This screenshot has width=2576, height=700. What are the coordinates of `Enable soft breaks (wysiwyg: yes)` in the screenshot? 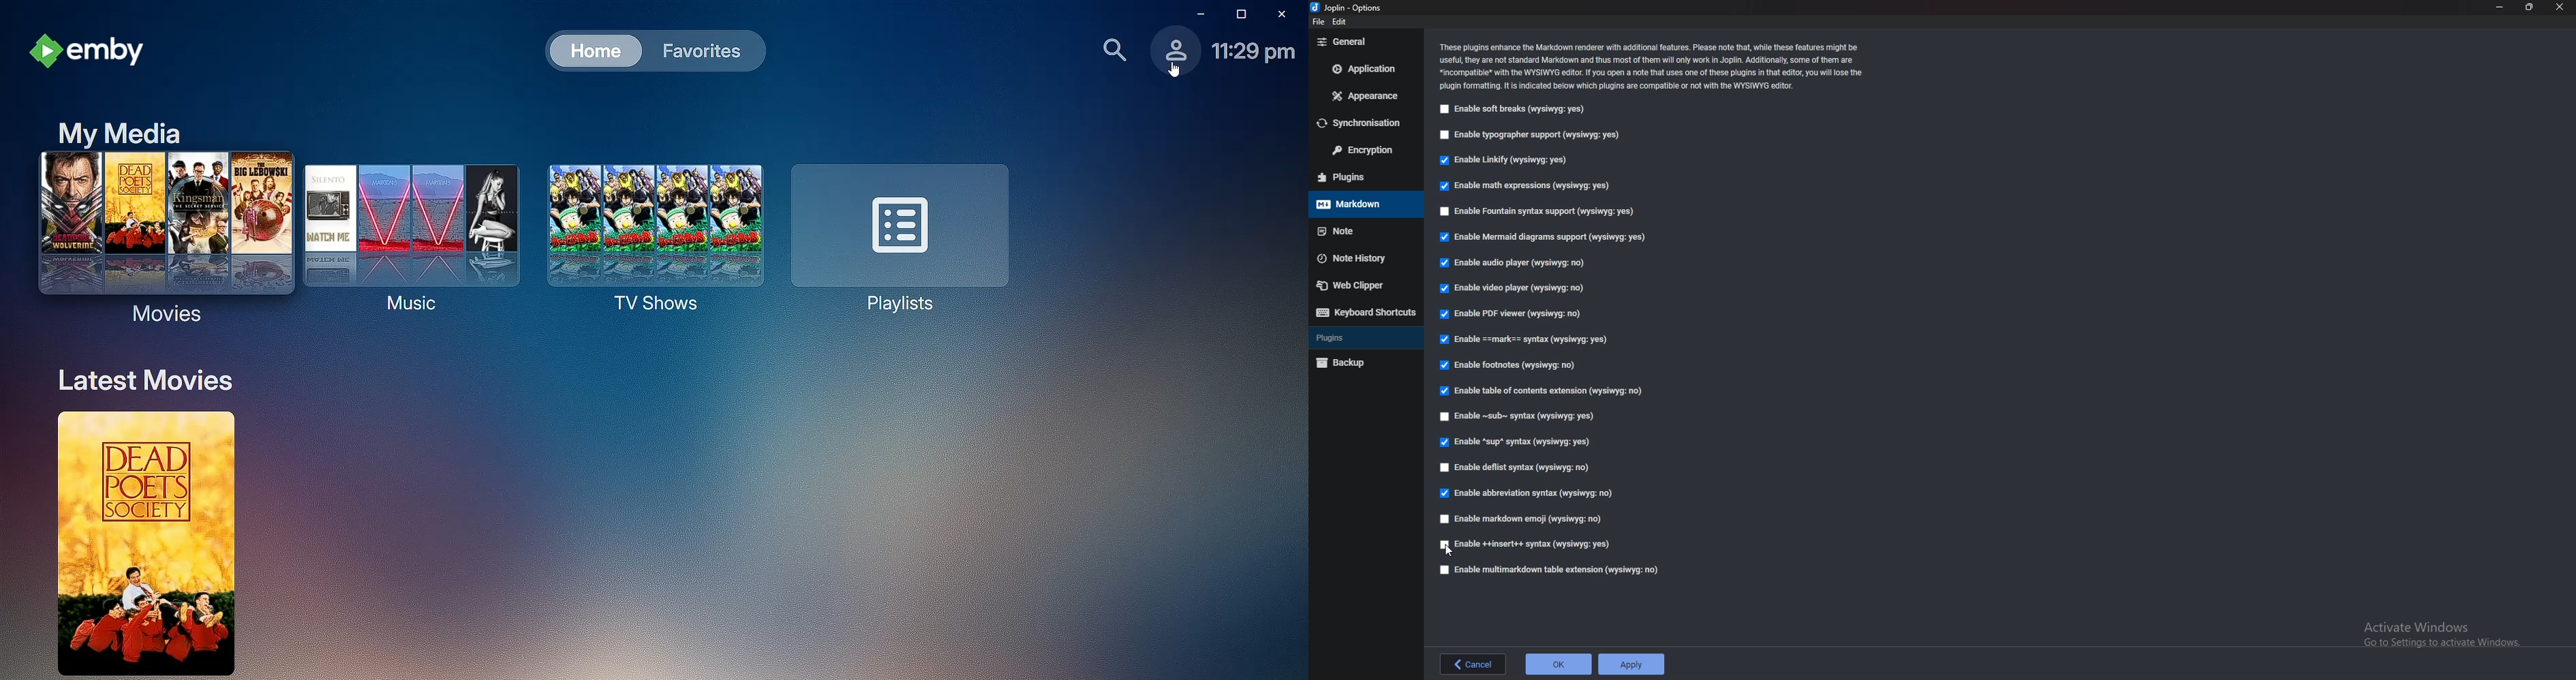 It's located at (1517, 108).